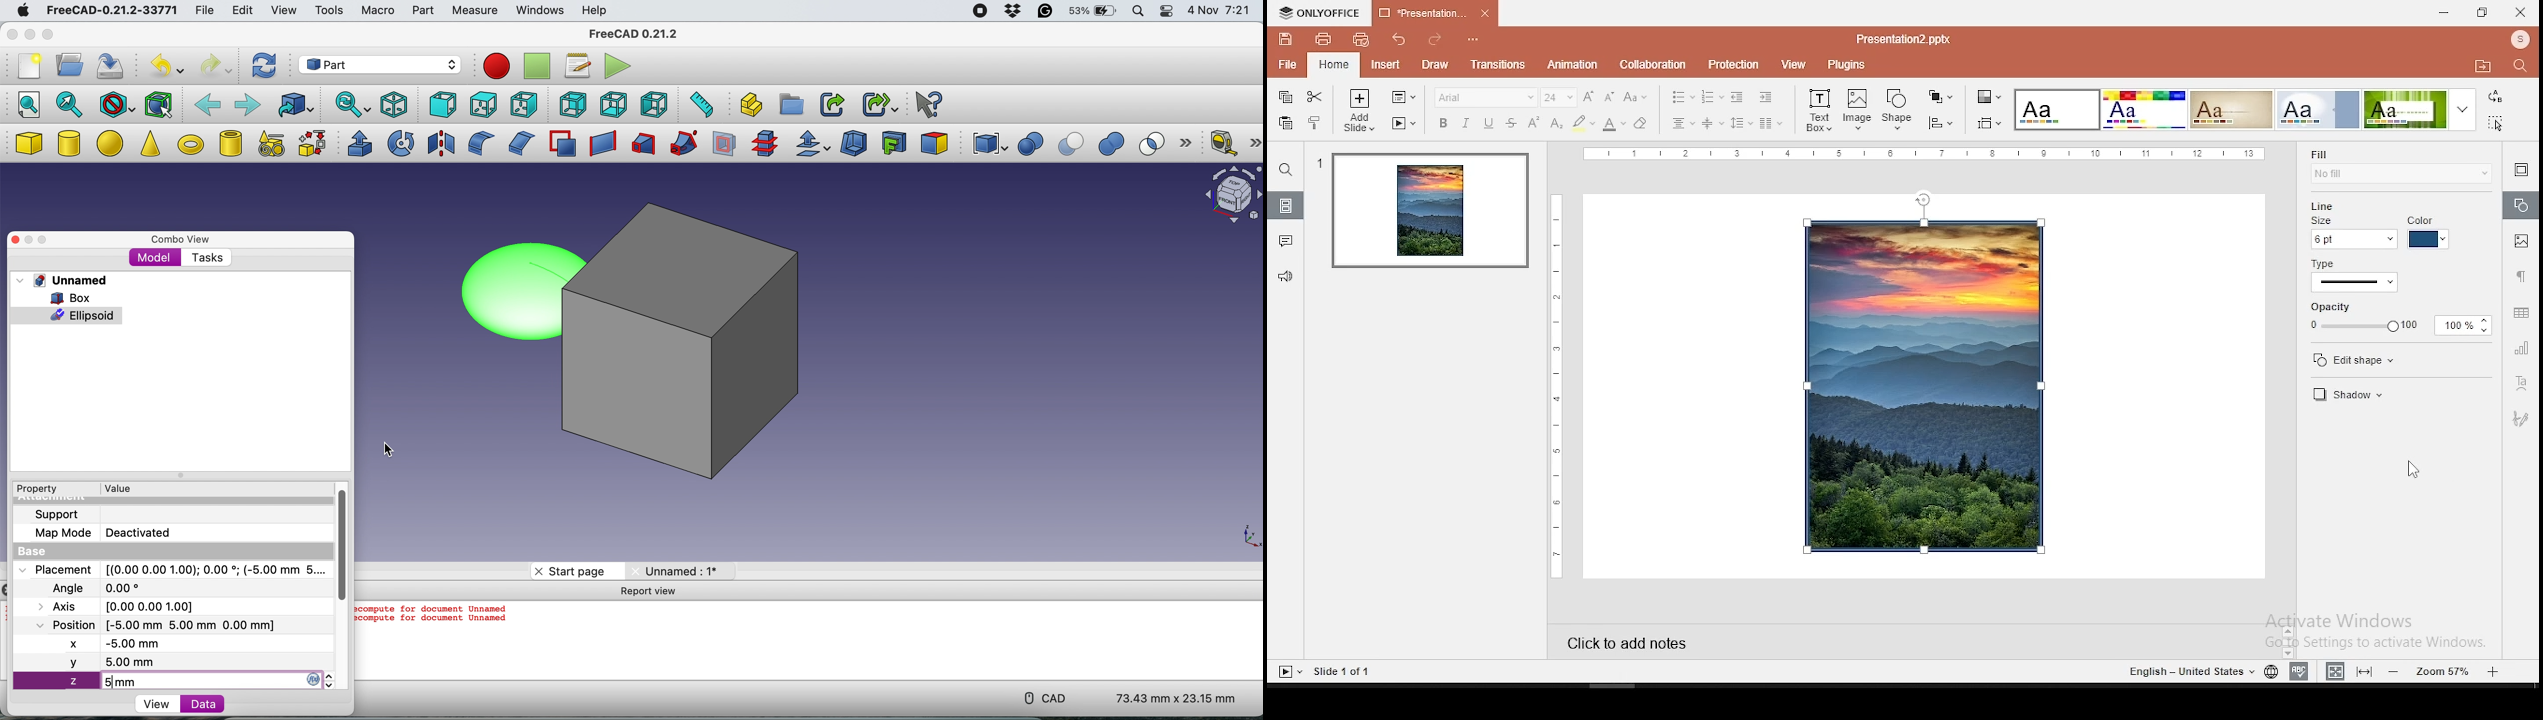 This screenshot has width=2548, height=728. I want to click on tasks, so click(205, 258).